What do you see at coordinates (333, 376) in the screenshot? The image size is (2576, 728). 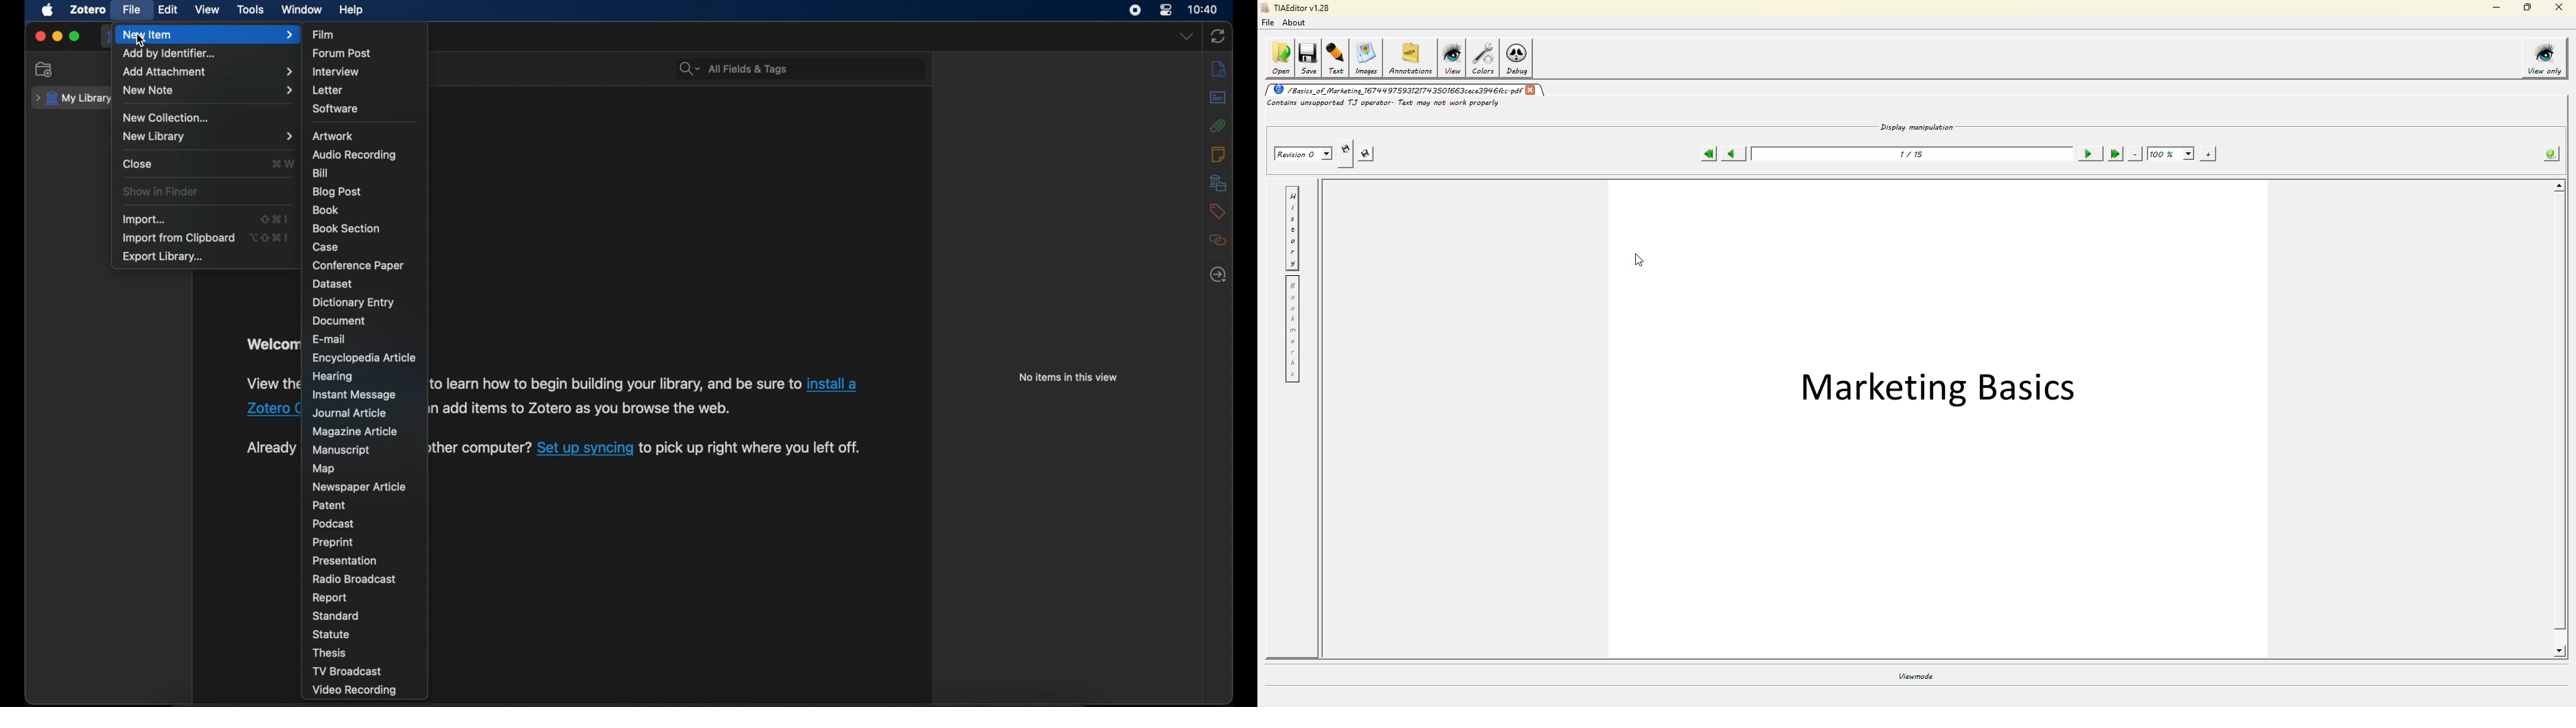 I see `hearing` at bounding box center [333, 376].